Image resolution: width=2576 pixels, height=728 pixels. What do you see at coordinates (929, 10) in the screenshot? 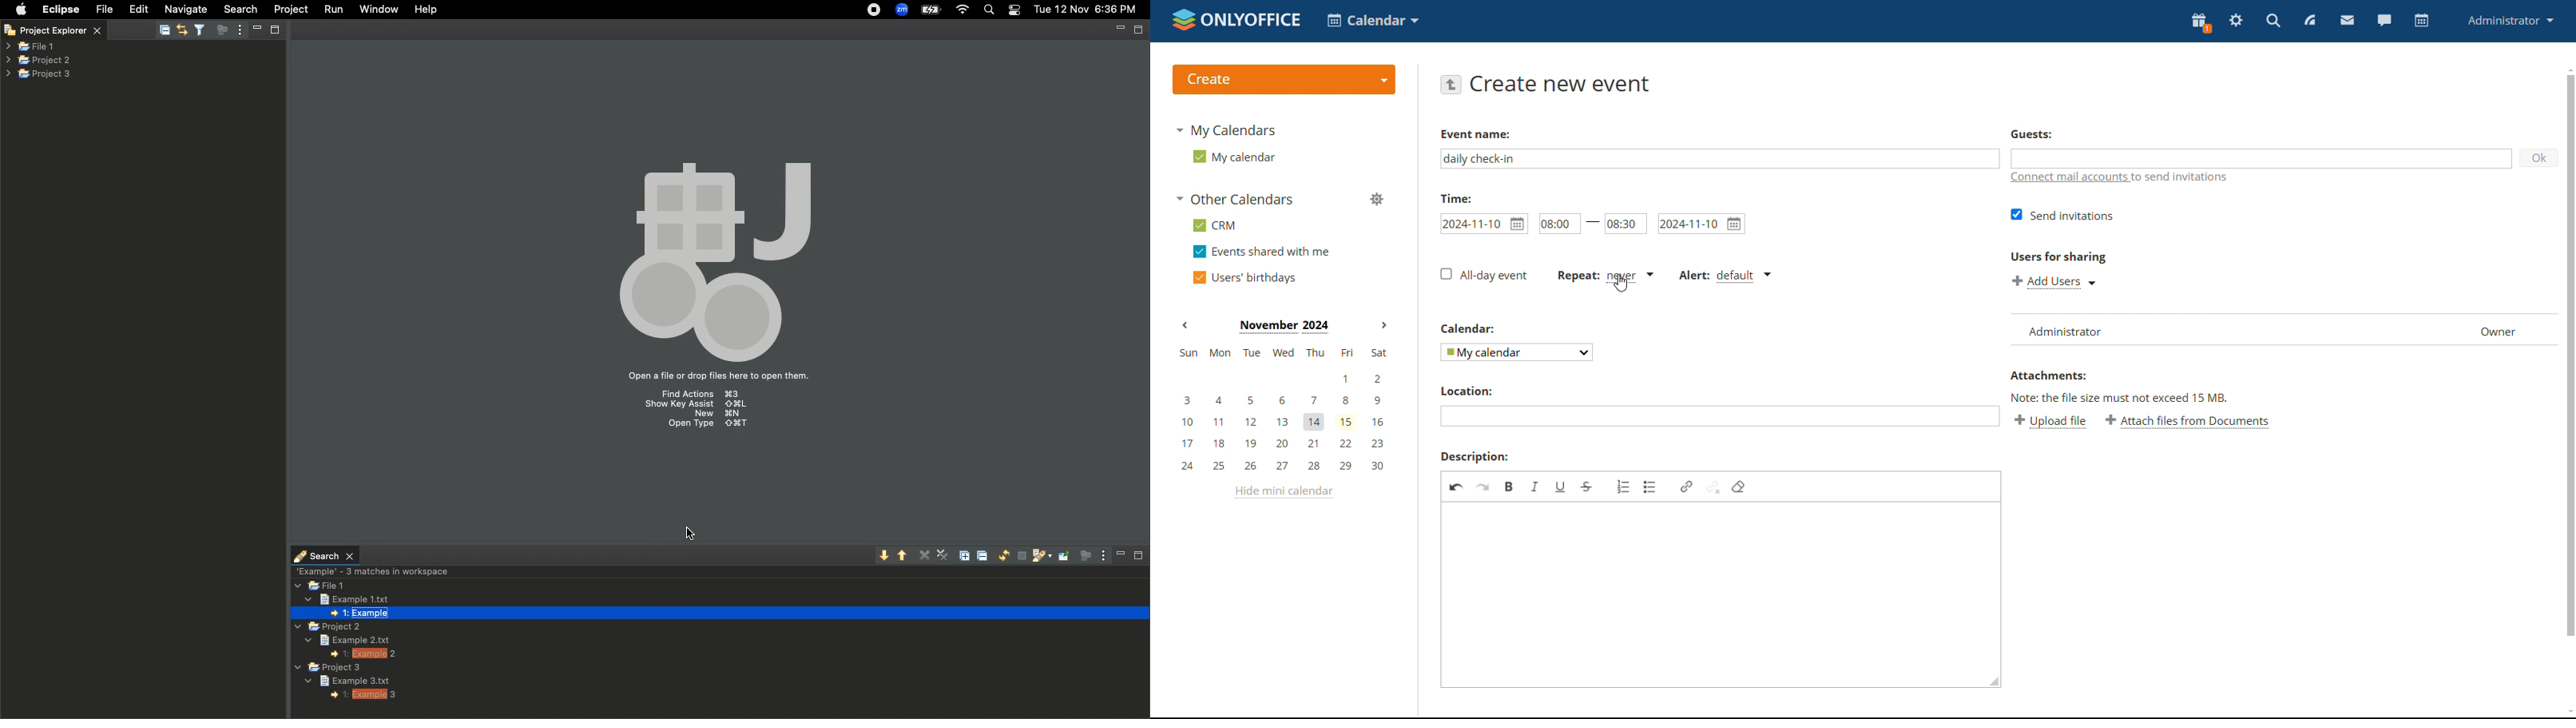
I see `Charge` at bounding box center [929, 10].